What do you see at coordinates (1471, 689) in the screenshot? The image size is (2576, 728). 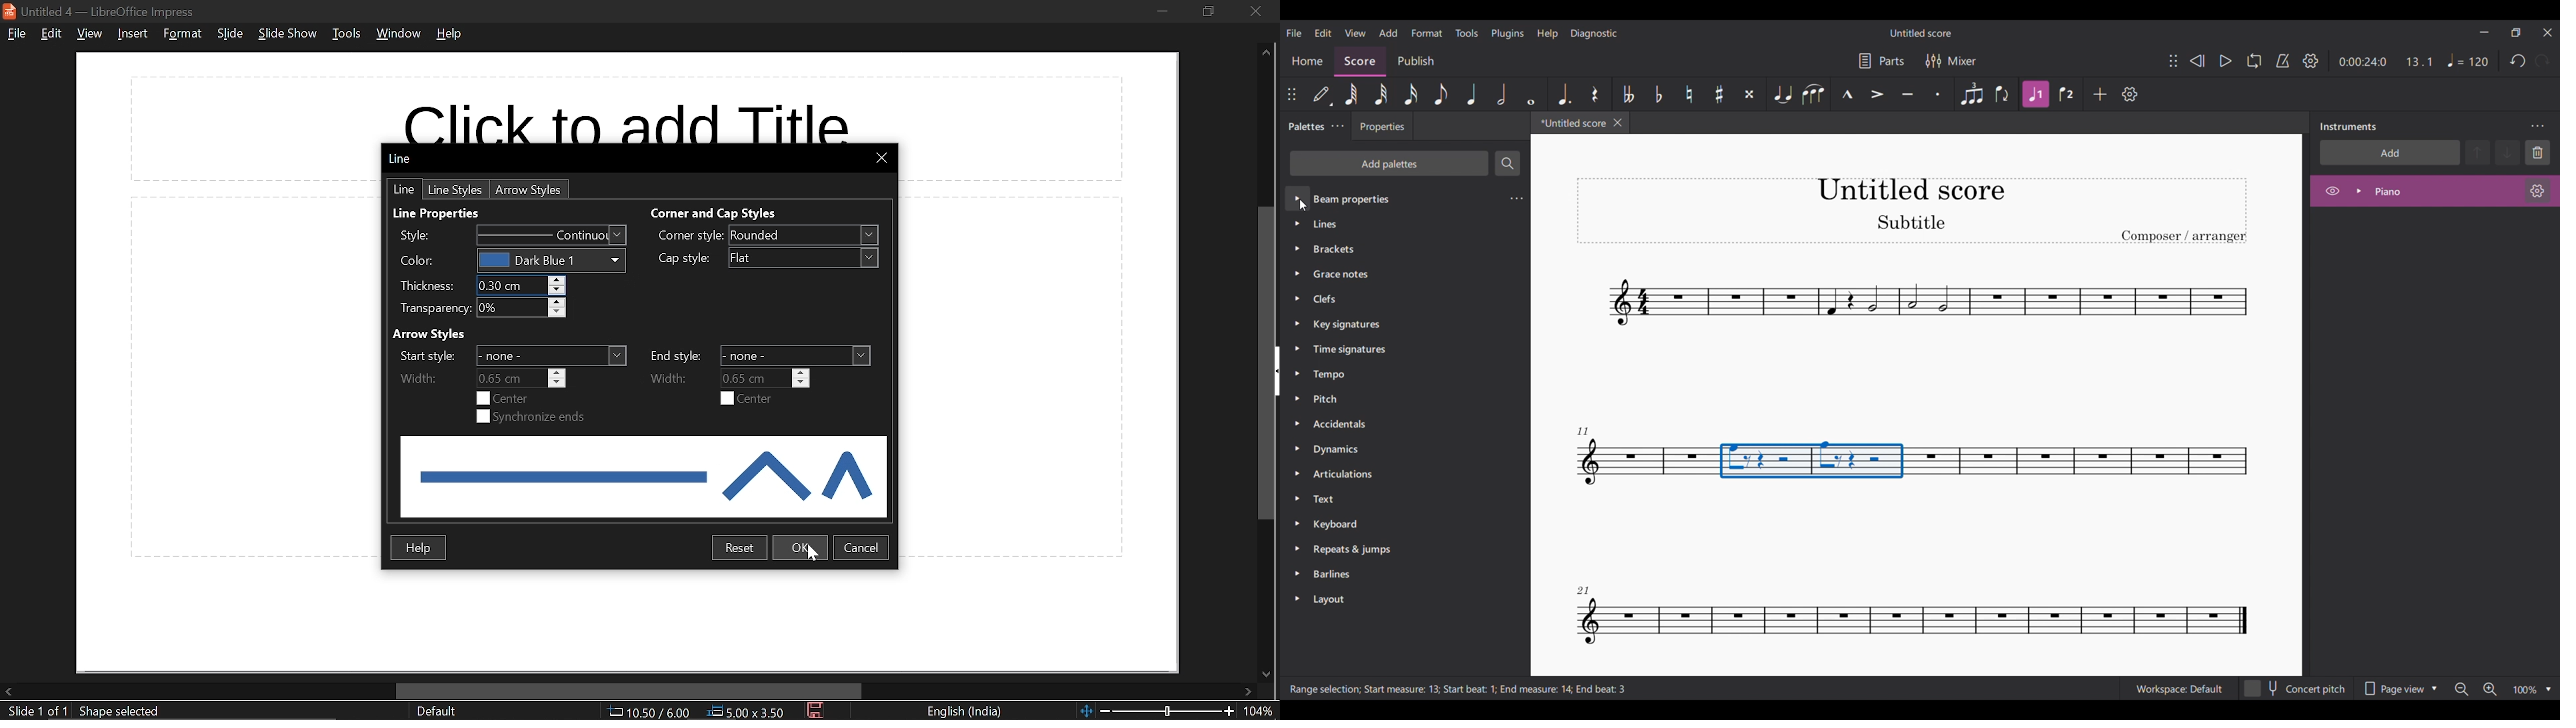 I see `Range selection; Start measure: 13; Start beat: 1; End measure: 14; End beat: 3` at bounding box center [1471, 689].